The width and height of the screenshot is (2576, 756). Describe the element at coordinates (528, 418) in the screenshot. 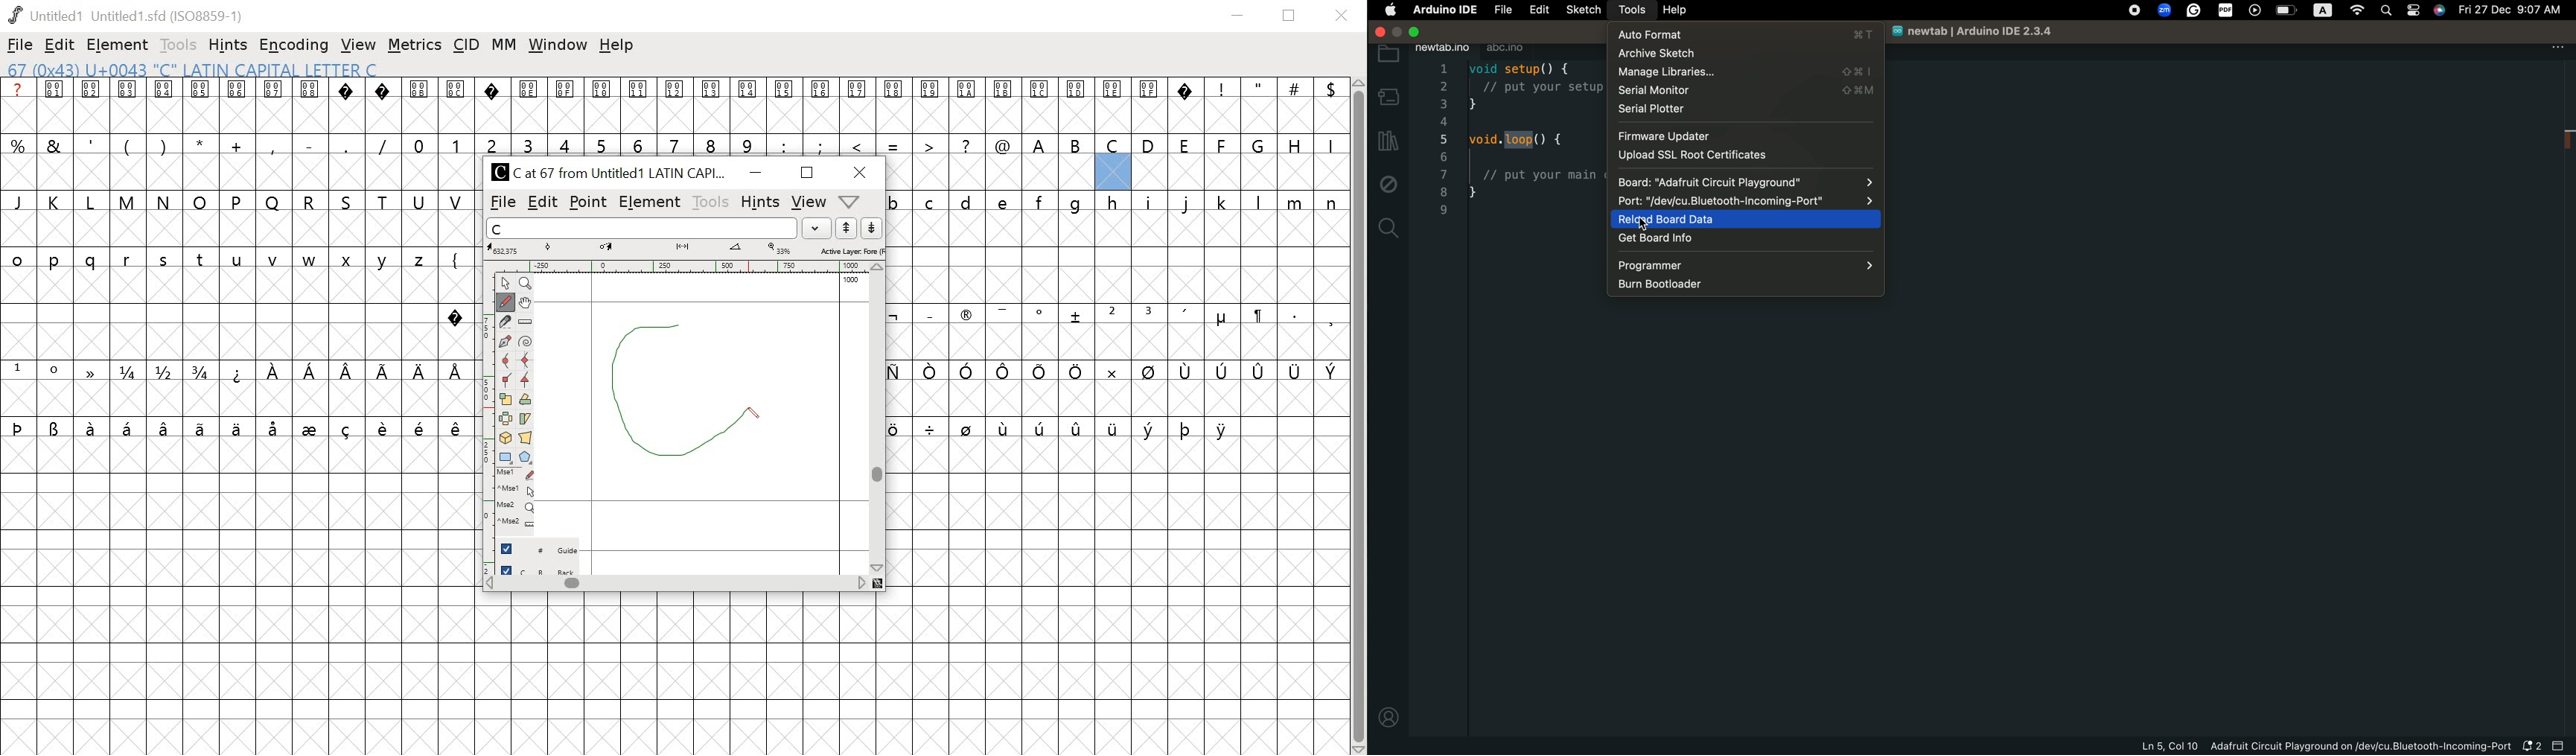

I see `skew` at that location.